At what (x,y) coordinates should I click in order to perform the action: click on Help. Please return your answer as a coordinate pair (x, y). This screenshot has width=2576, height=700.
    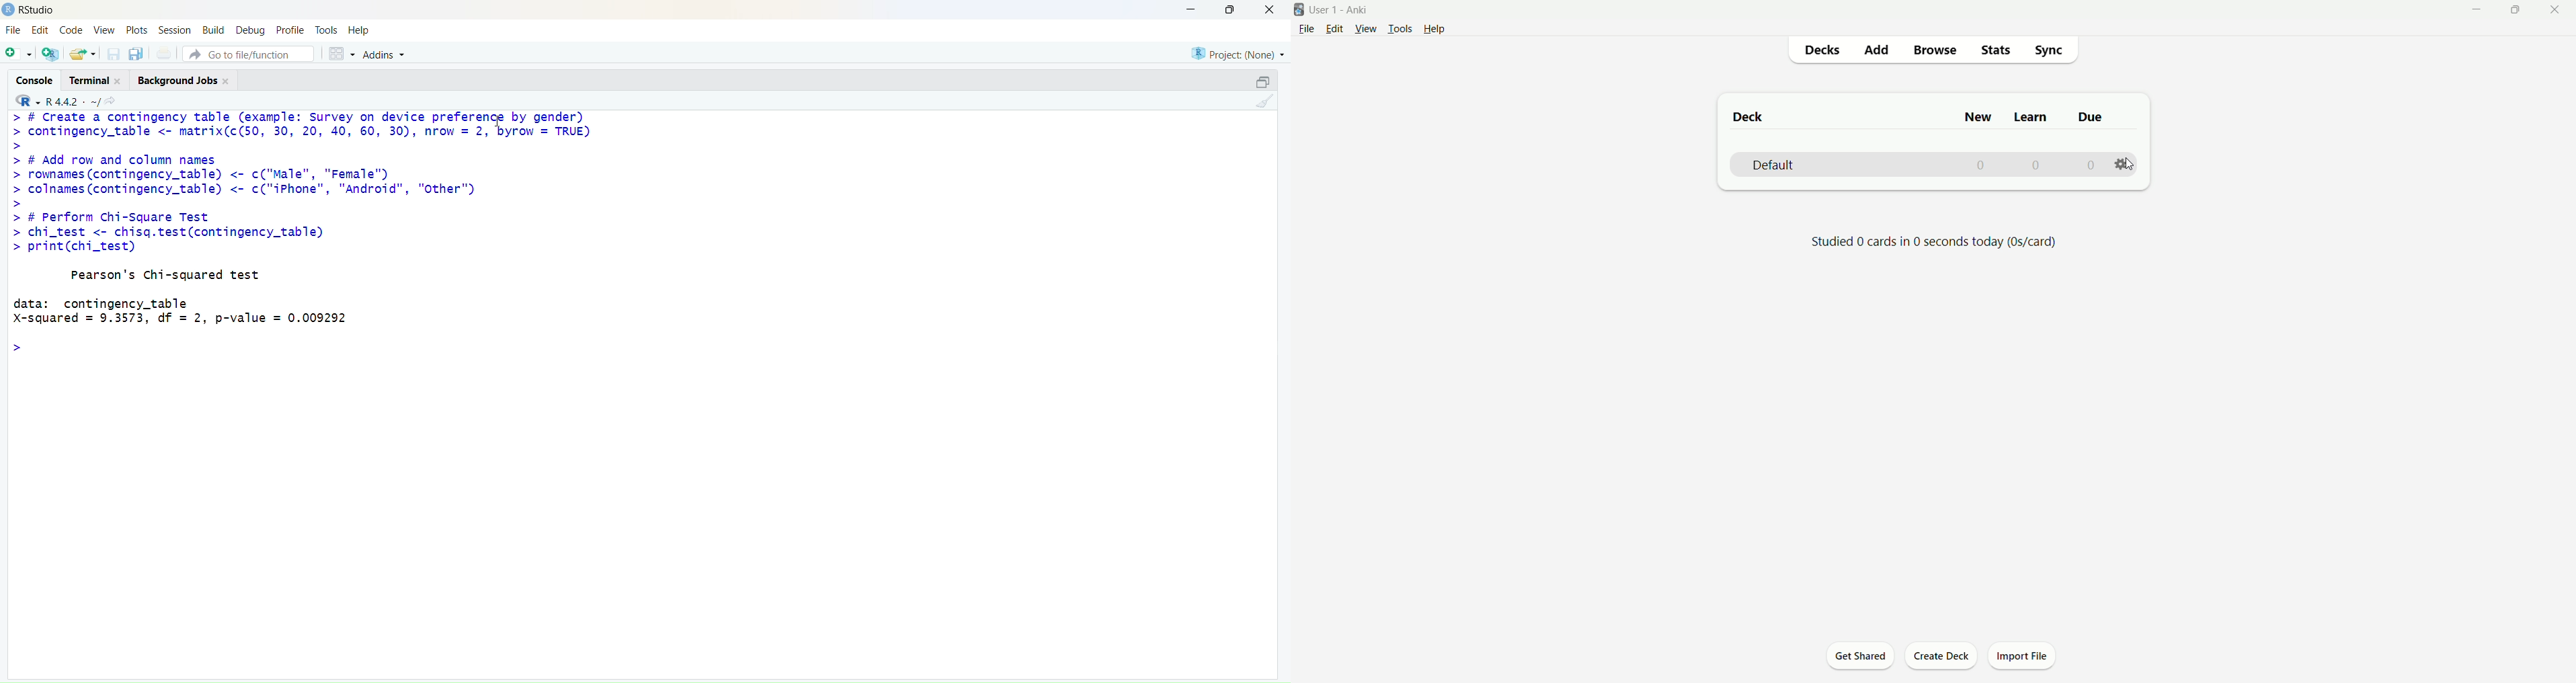
    Looking at the image, I should click on (359, 30).